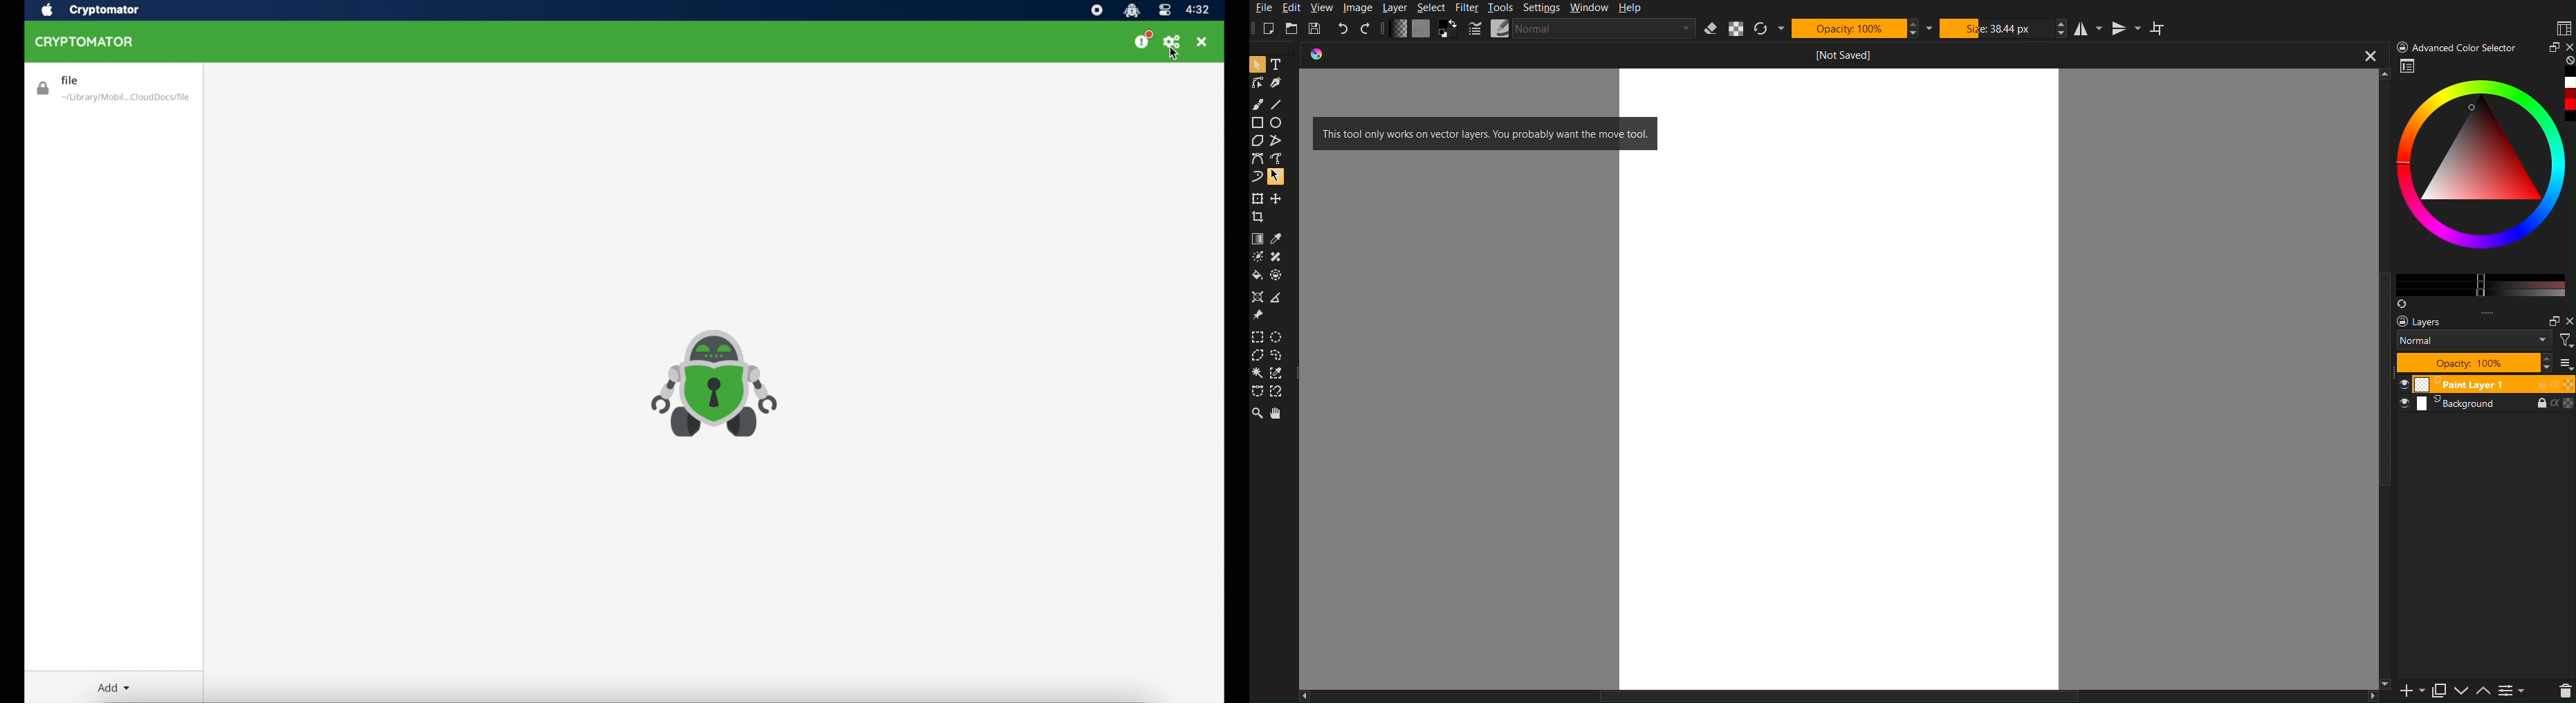 Image resolution: width=2576 pixels, height=728 pixels. What do you see at coordinates (1545, 7) in the screenshot?
I see `Settings` at bounding box center [1545, 7].